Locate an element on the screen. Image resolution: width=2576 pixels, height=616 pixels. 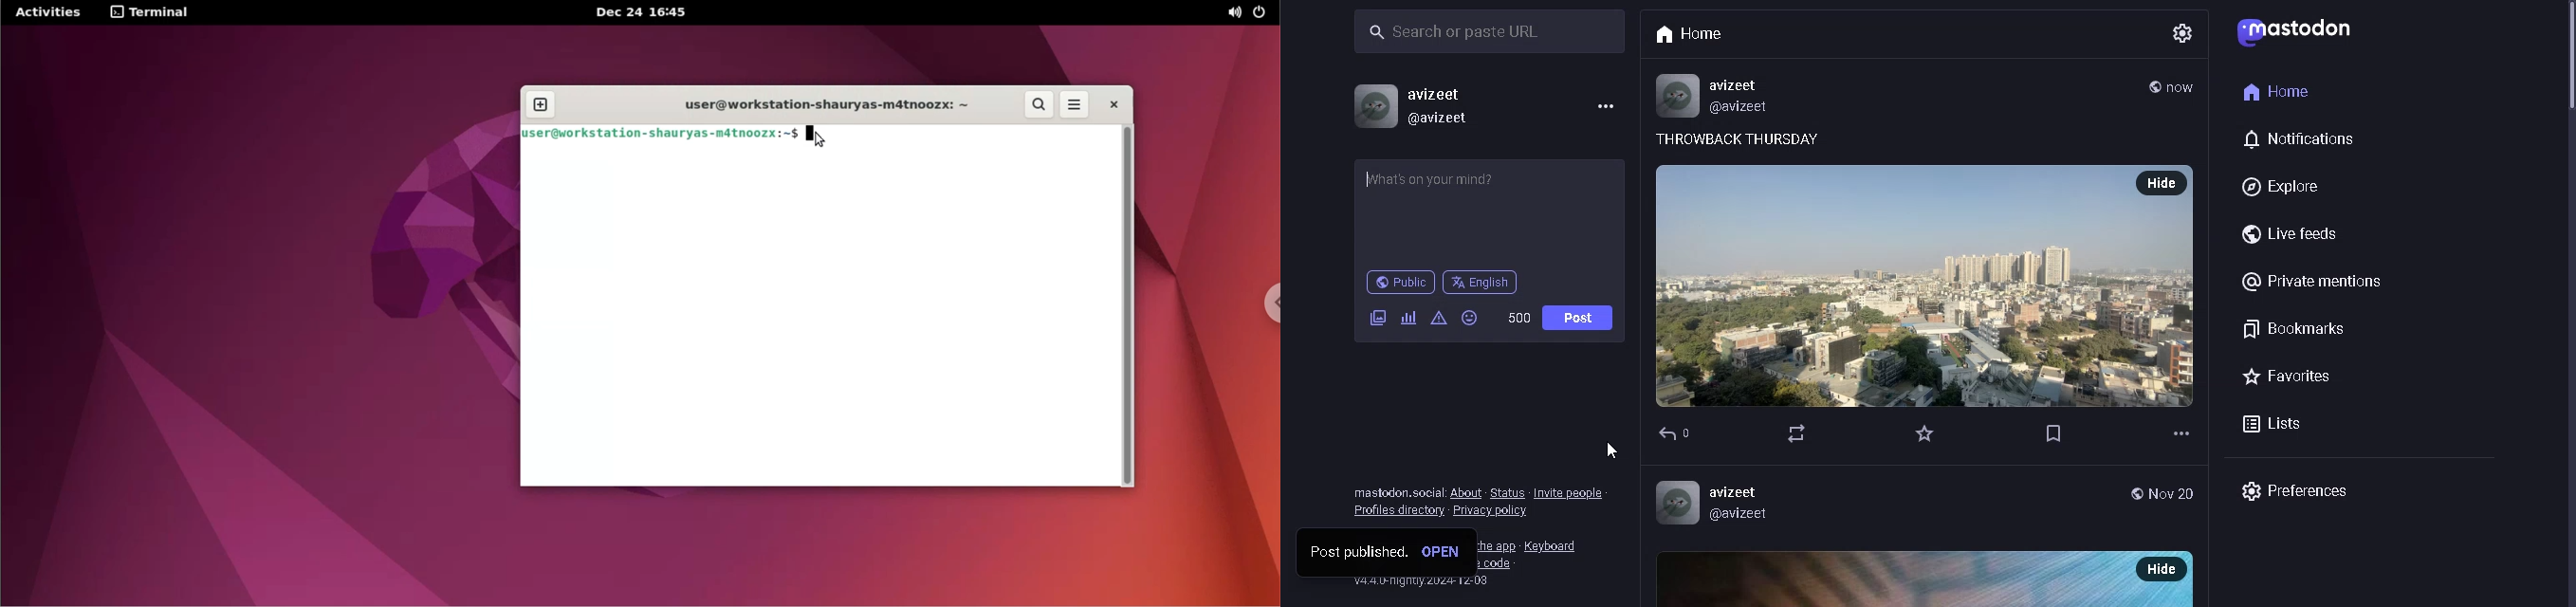
Flag is located at coordinates (2058, 434).